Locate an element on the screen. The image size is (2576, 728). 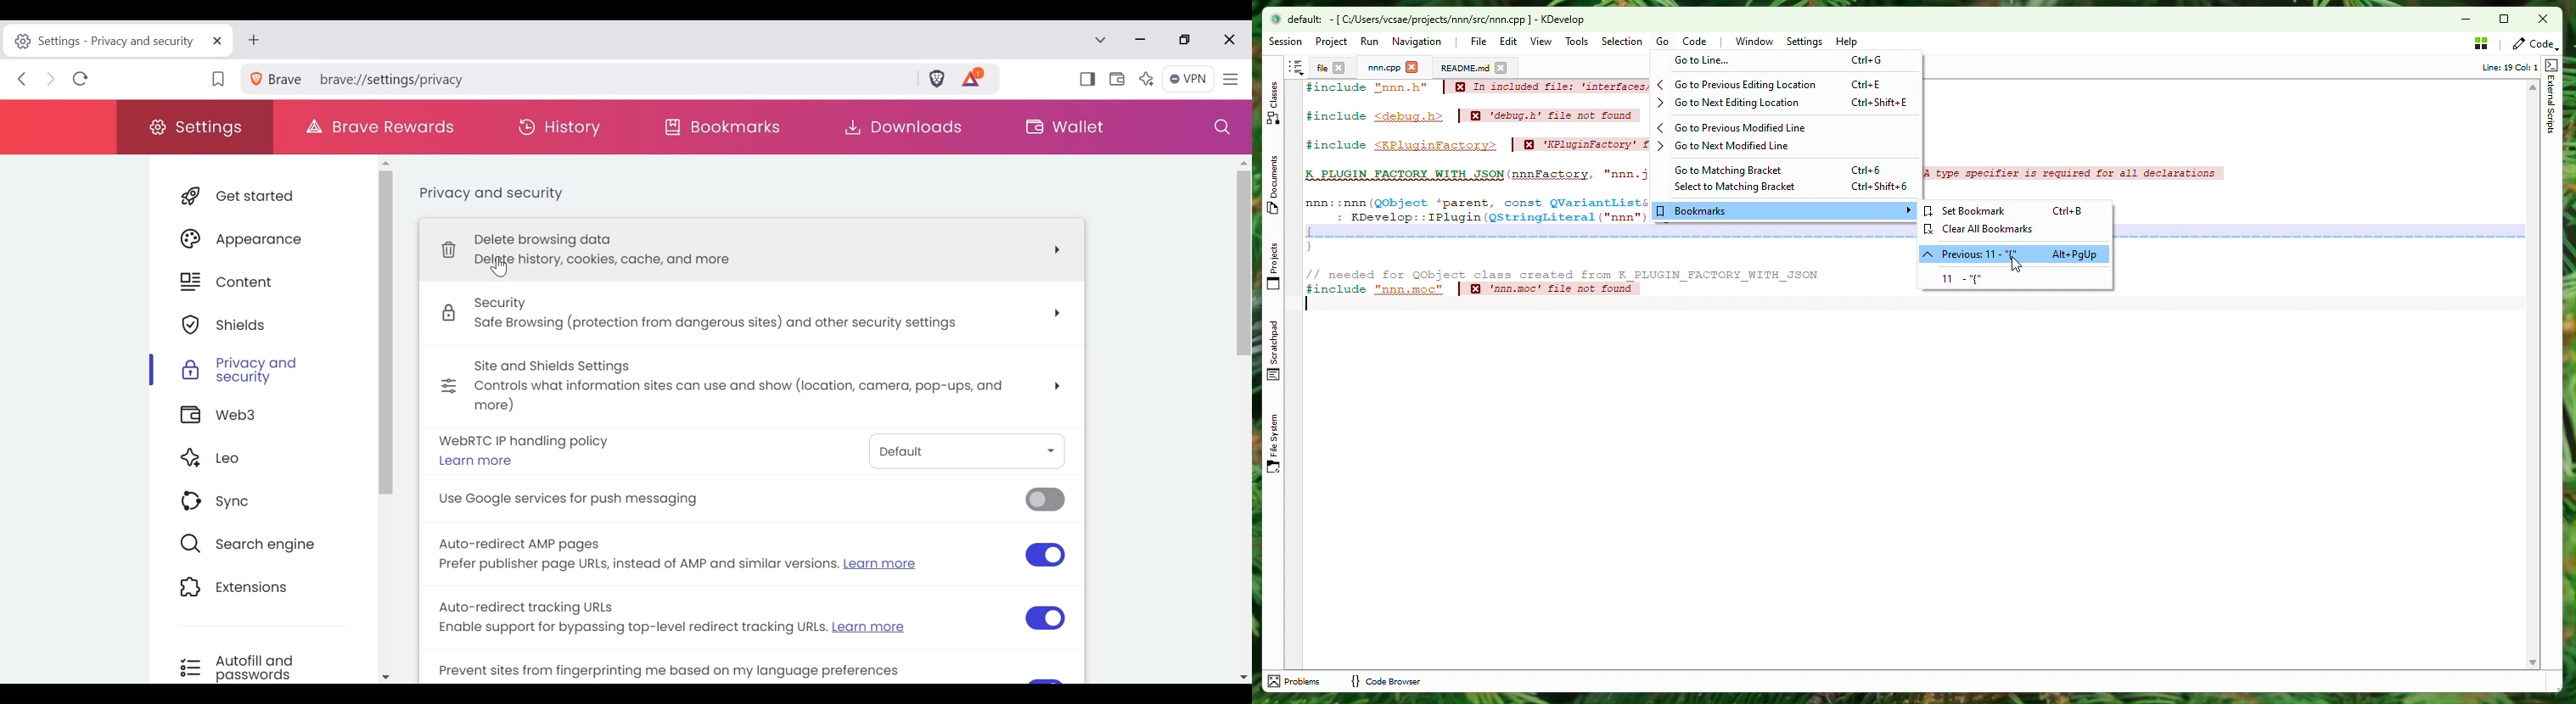
Click to Go Forward is located at coordinates (52, 81).